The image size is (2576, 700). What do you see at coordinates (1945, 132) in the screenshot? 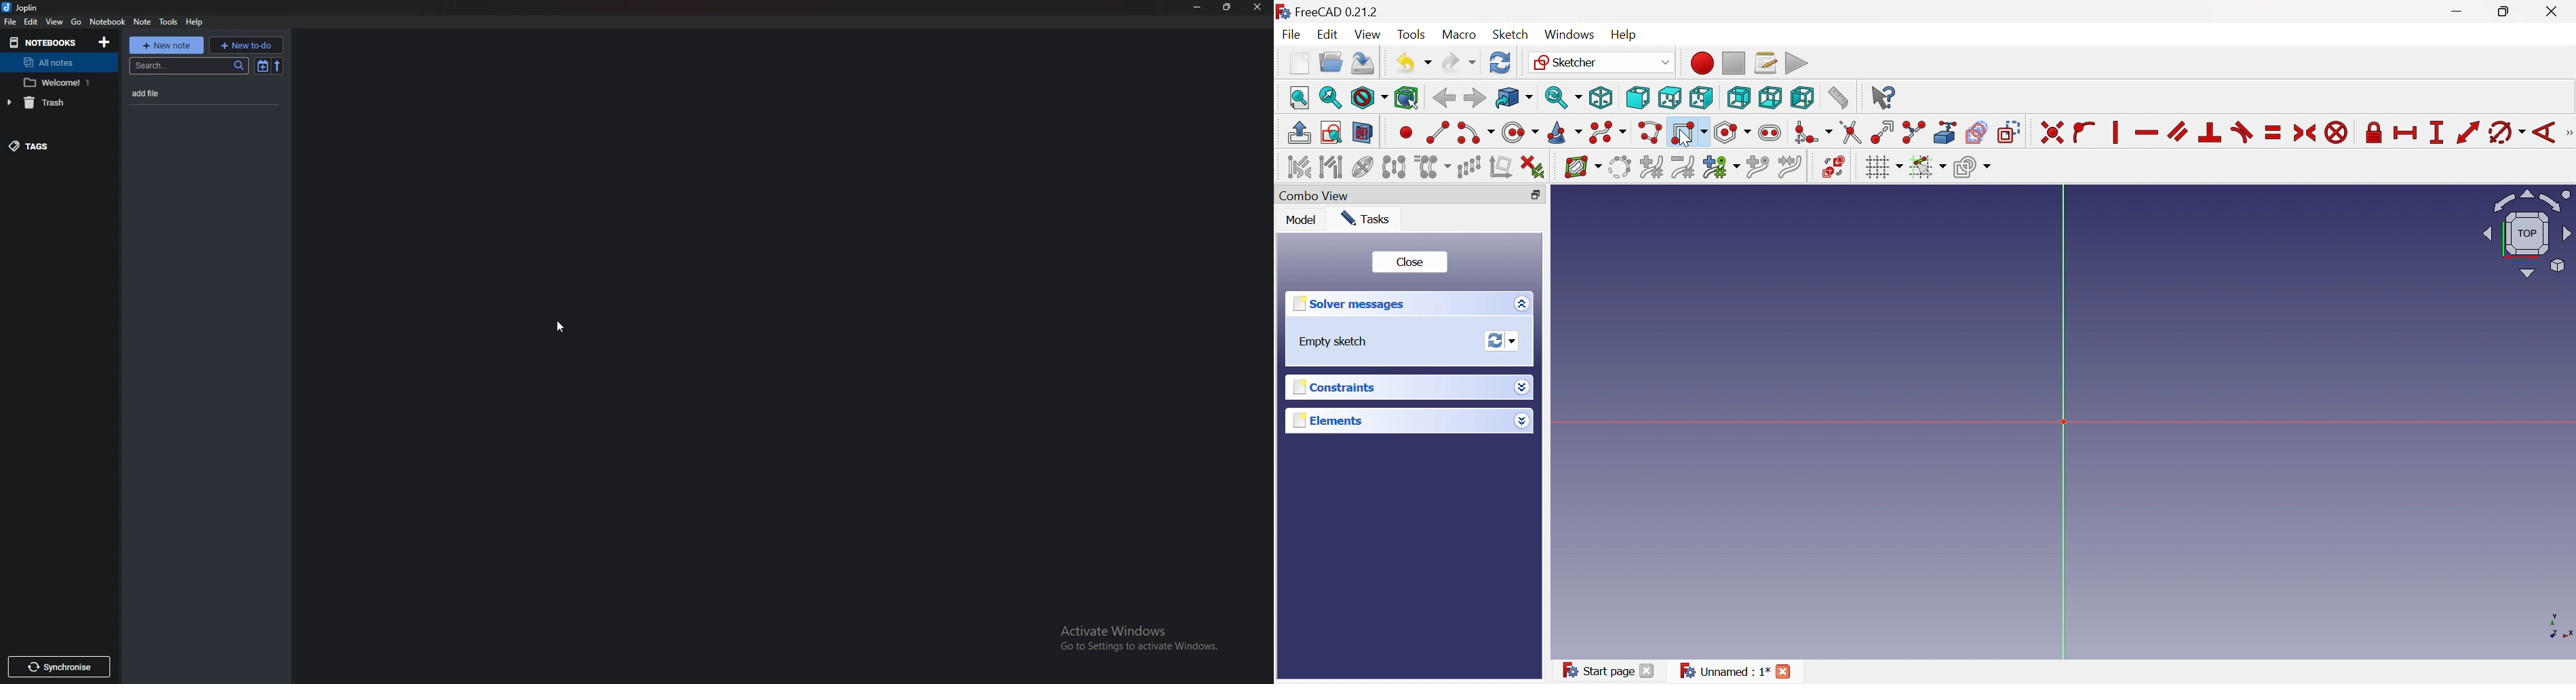
I see `Create external geometry` at bounding box center [1945, 132].